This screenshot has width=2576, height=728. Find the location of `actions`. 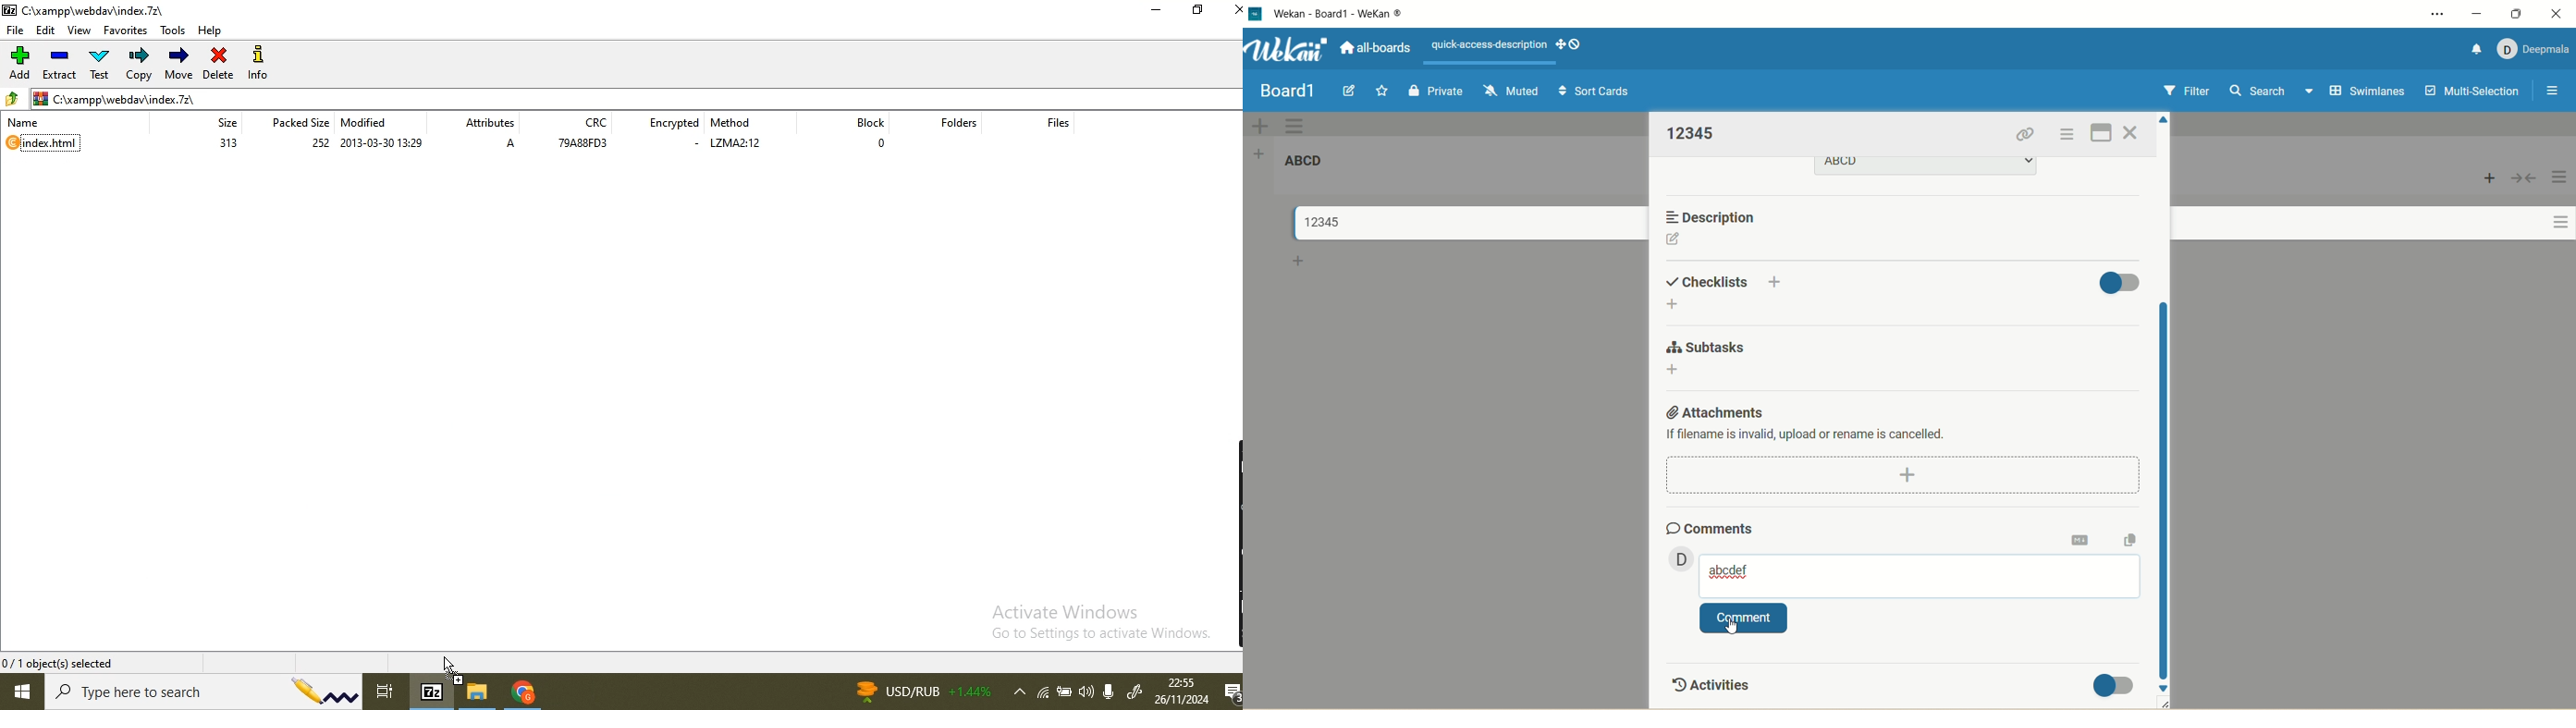

actions is located at coordinates (2555, 211).